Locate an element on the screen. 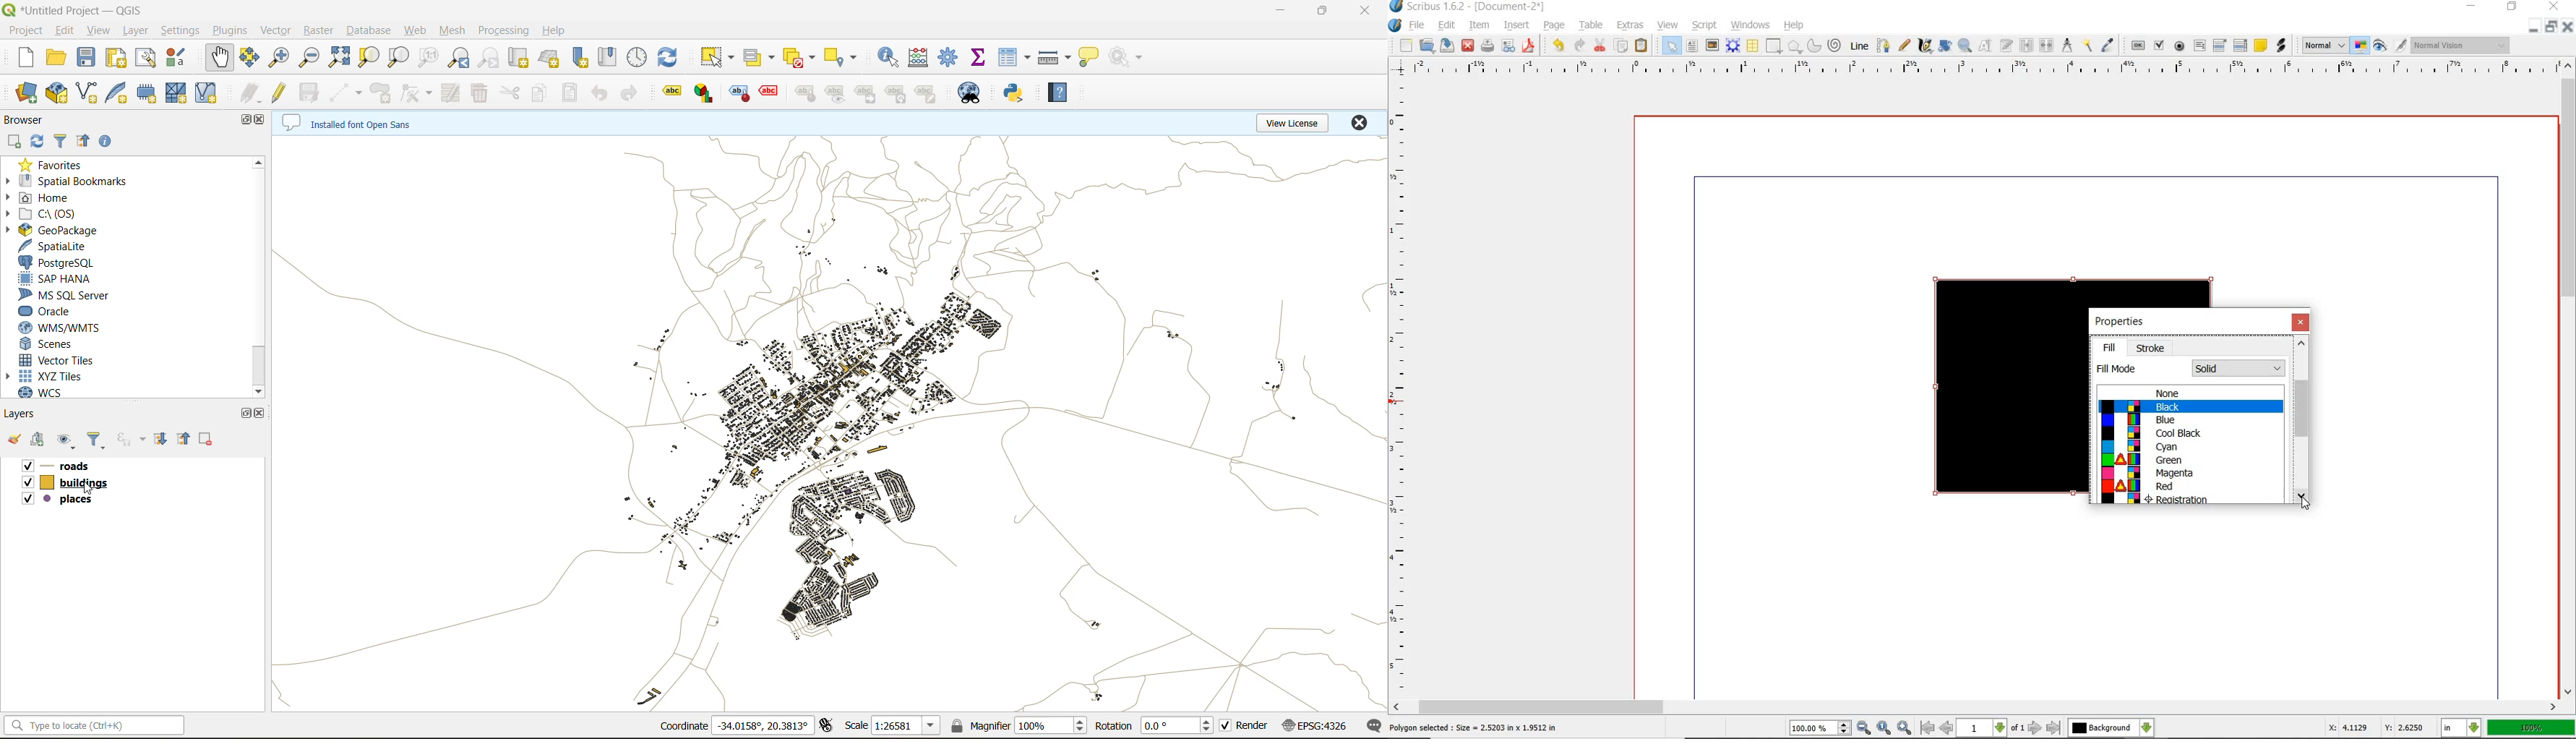  image frame is located at coordinates (1713, 46).